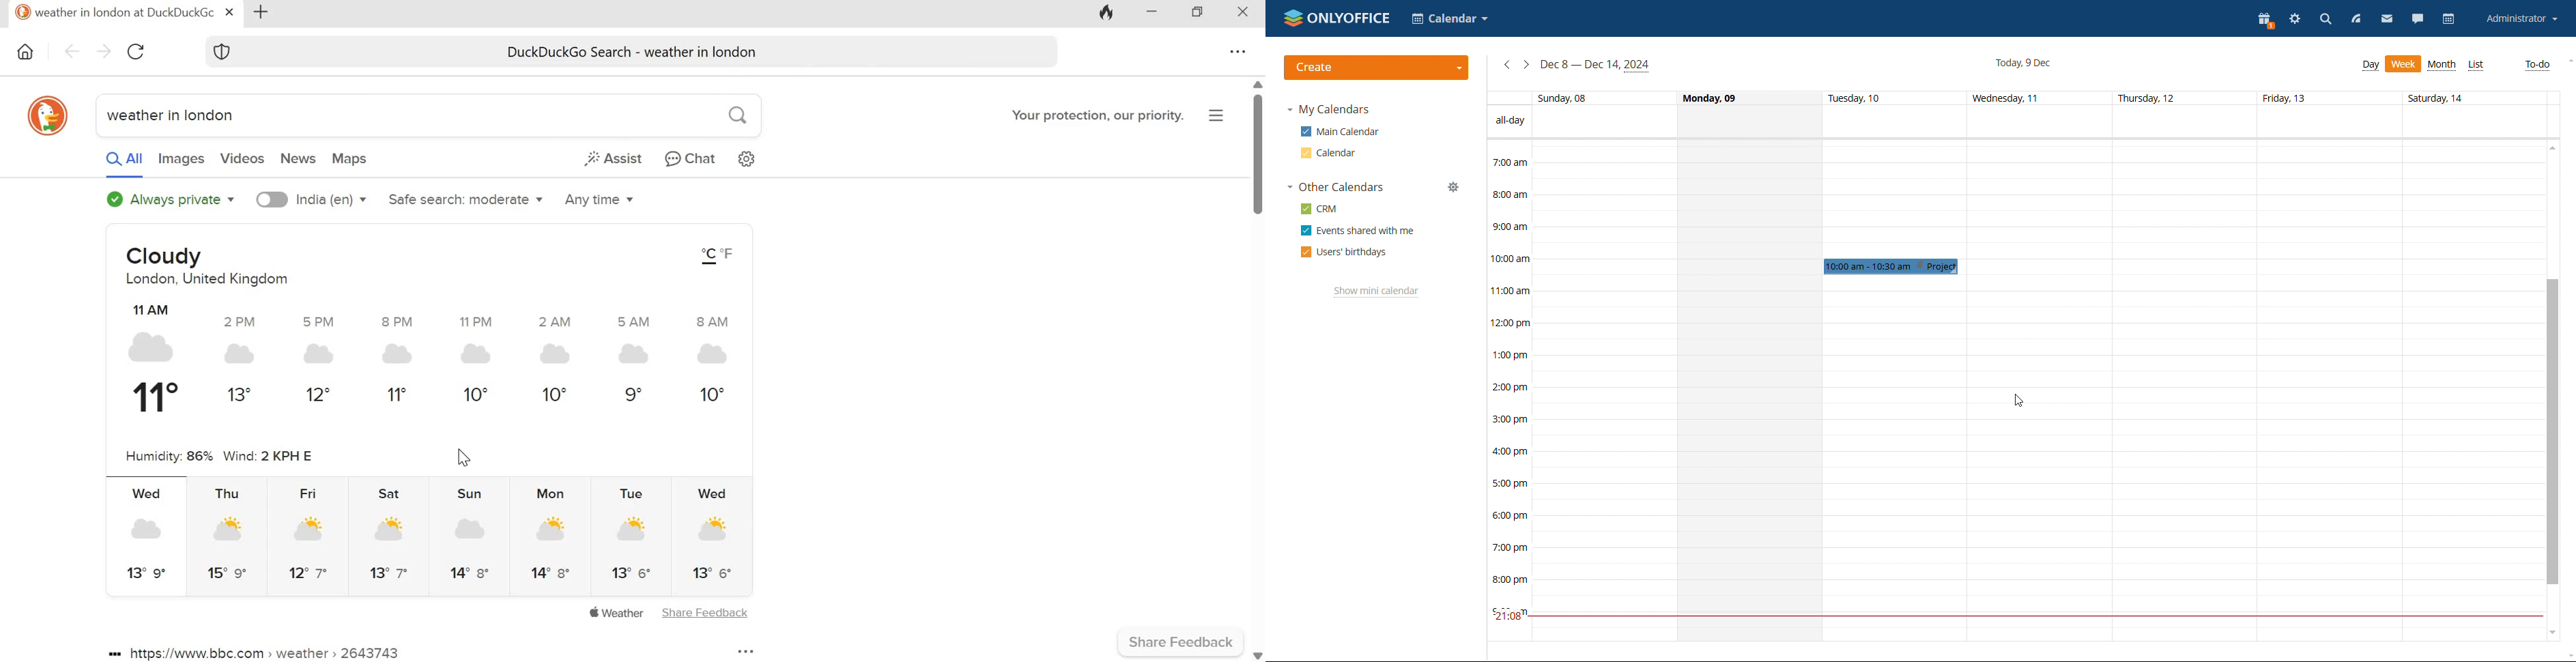  I want to click on 13° 7, so click(389, 574).